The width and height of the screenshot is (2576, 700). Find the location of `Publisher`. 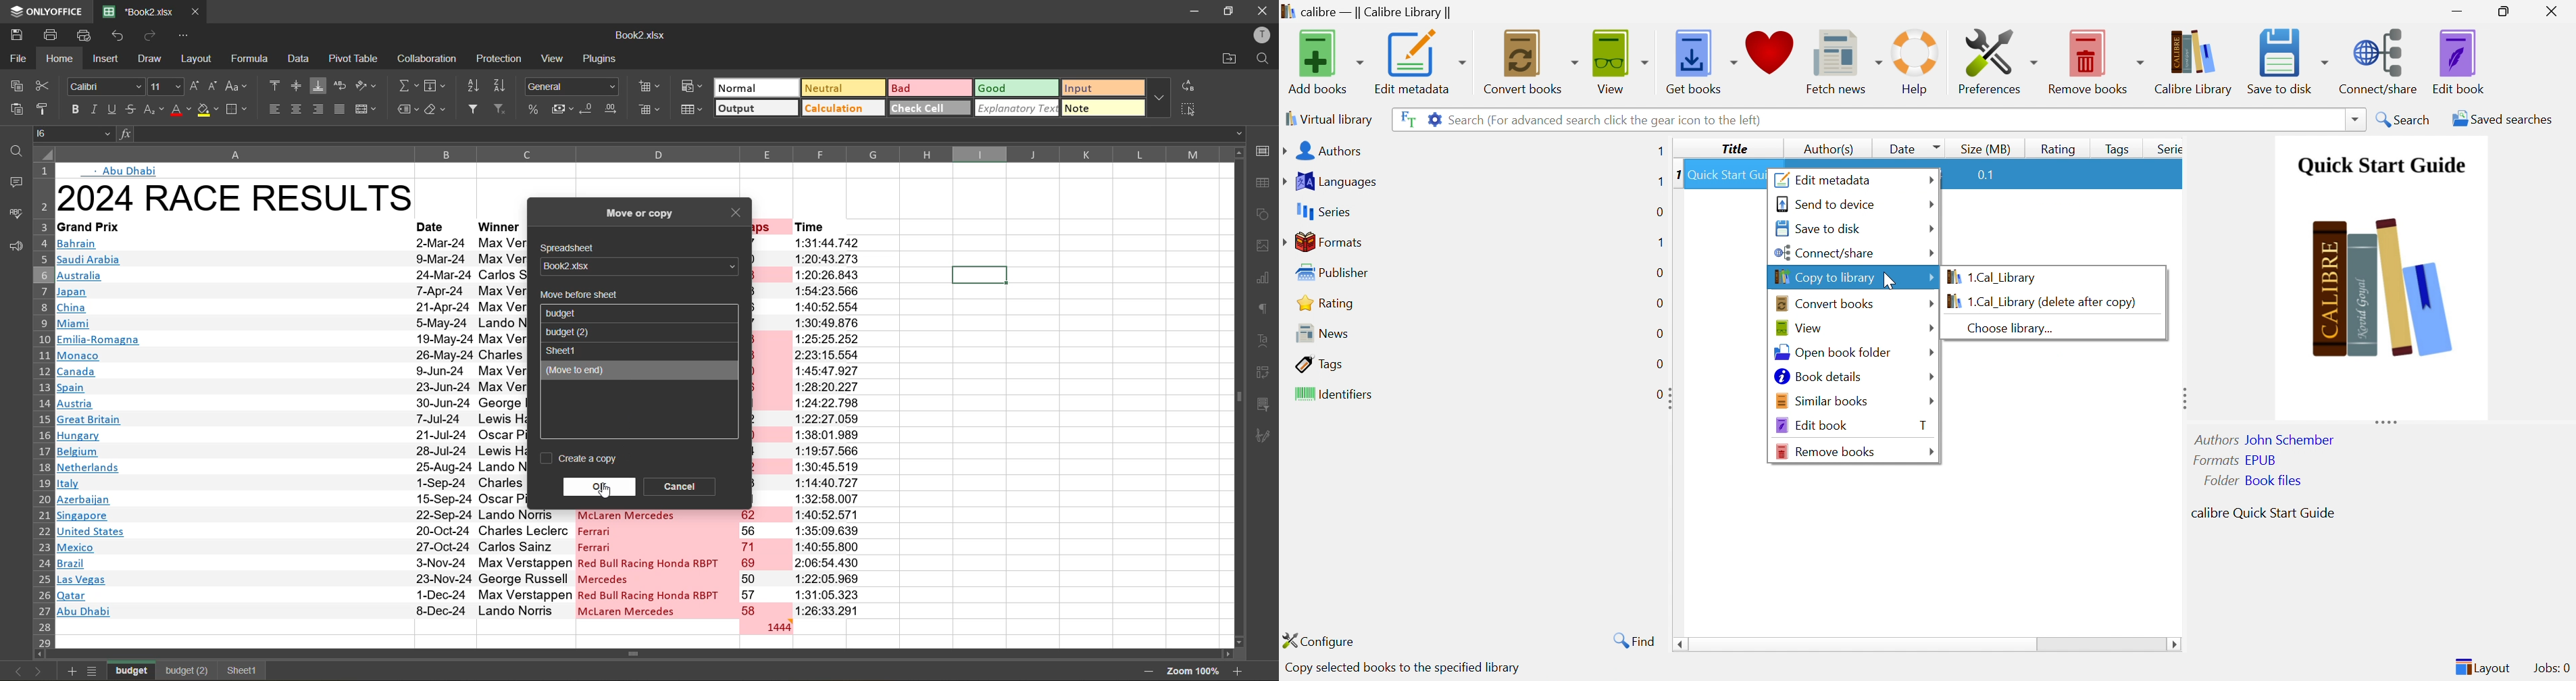

Publisher is located at coordinates (1330, 271).